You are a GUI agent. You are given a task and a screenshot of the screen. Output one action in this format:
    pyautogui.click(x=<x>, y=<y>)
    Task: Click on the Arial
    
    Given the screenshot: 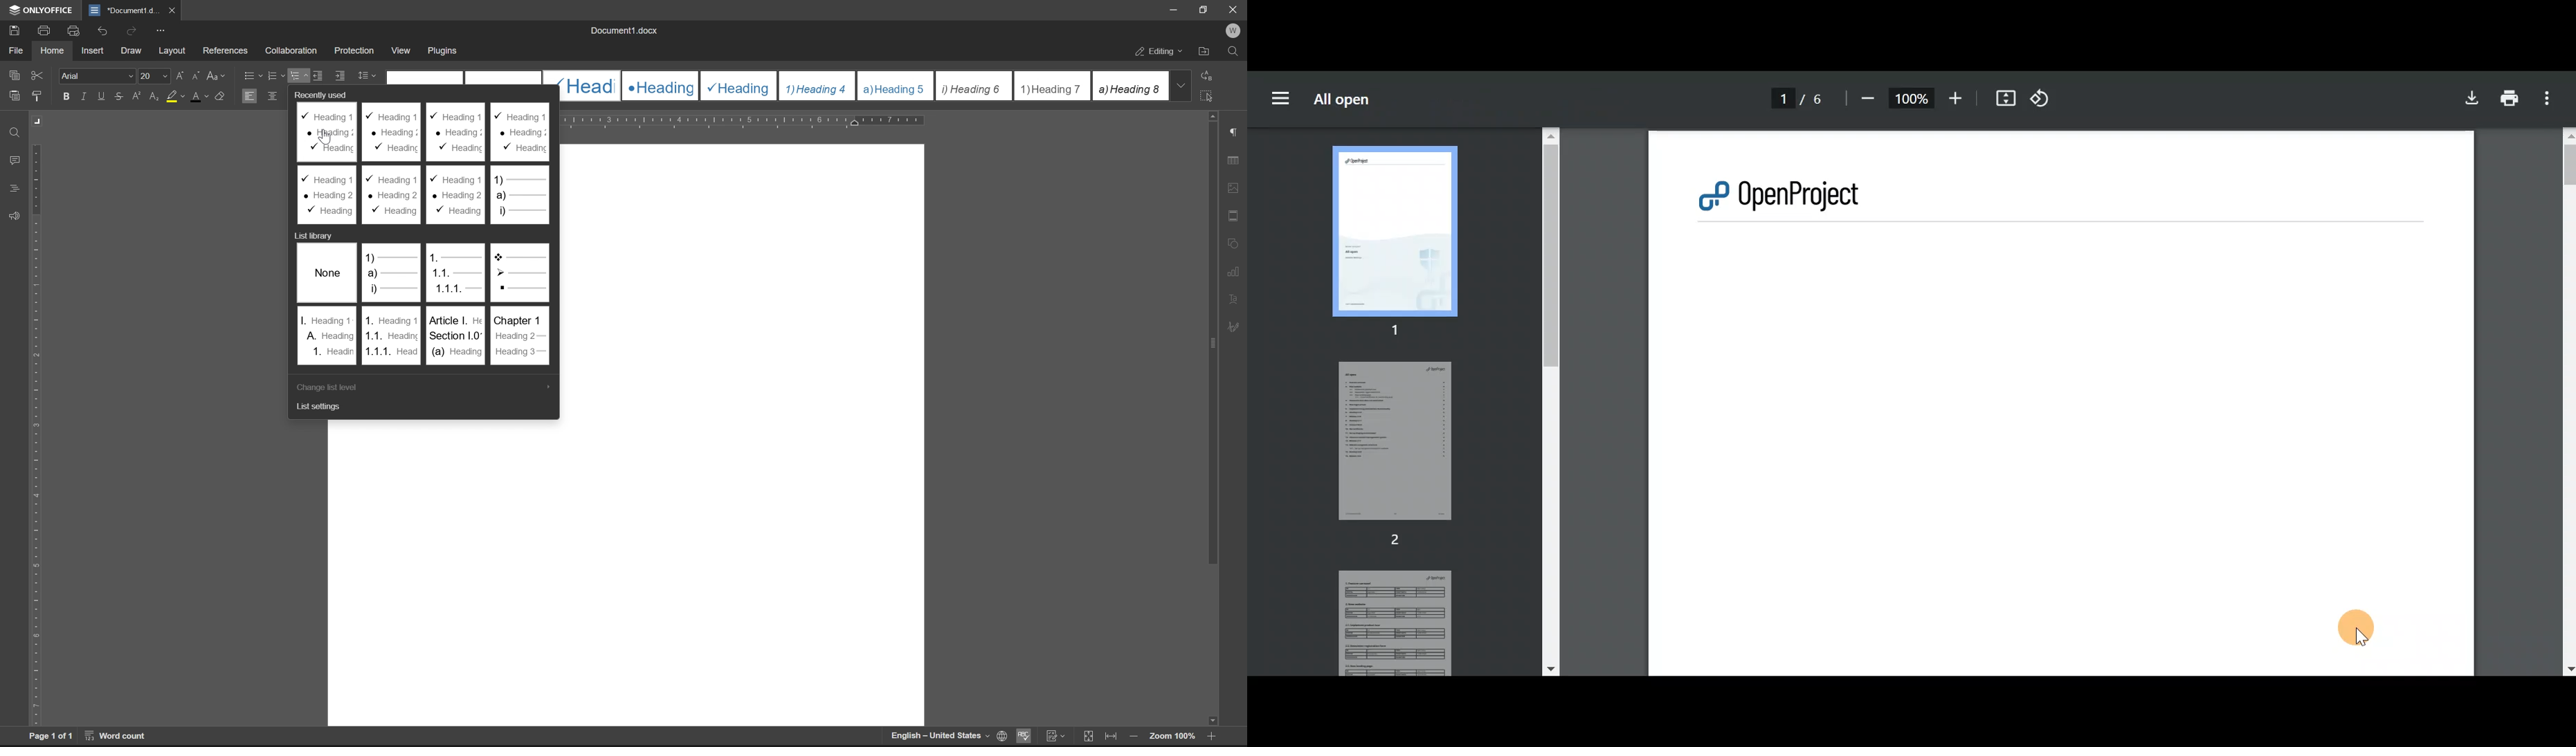 What is the action you would take?
    pyautogui.click(x=96, y=75)
    